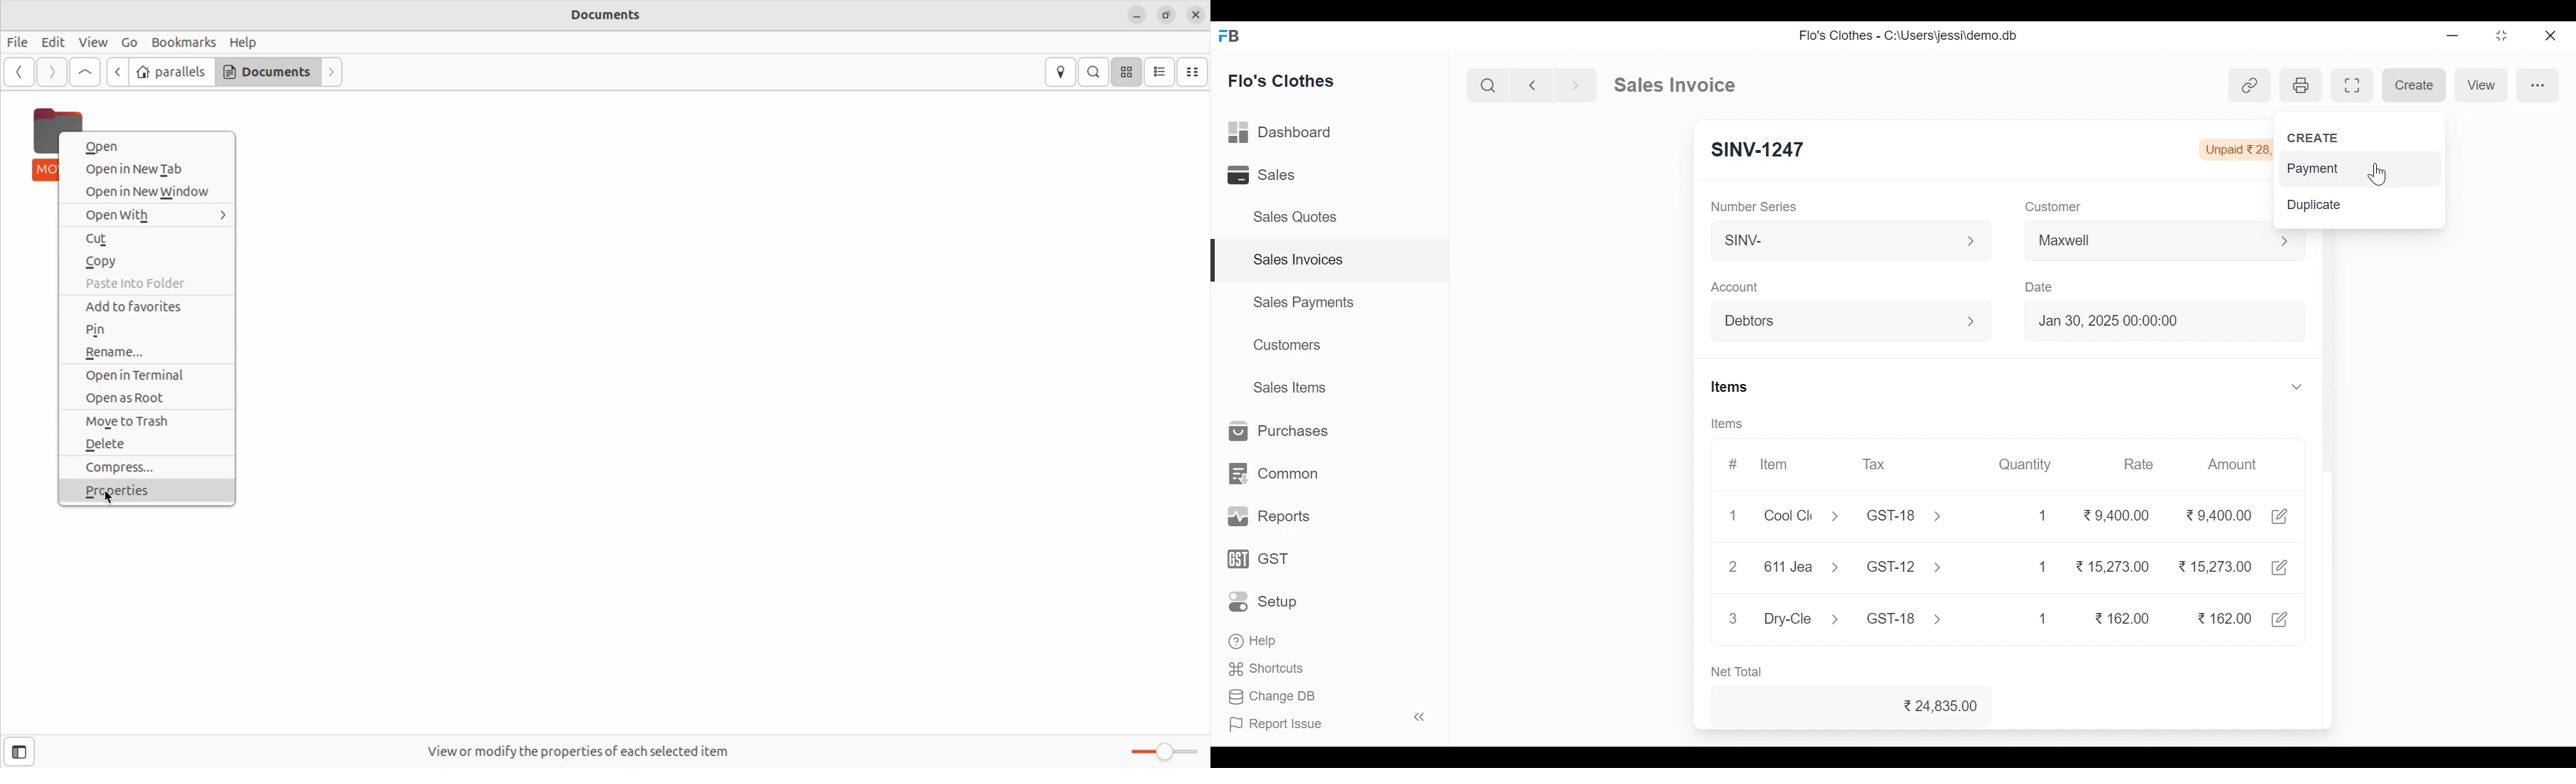  What do you see at coordinates (1271, 474) in the screenshot?
I see `Common` at bounding box center [1271, 474].